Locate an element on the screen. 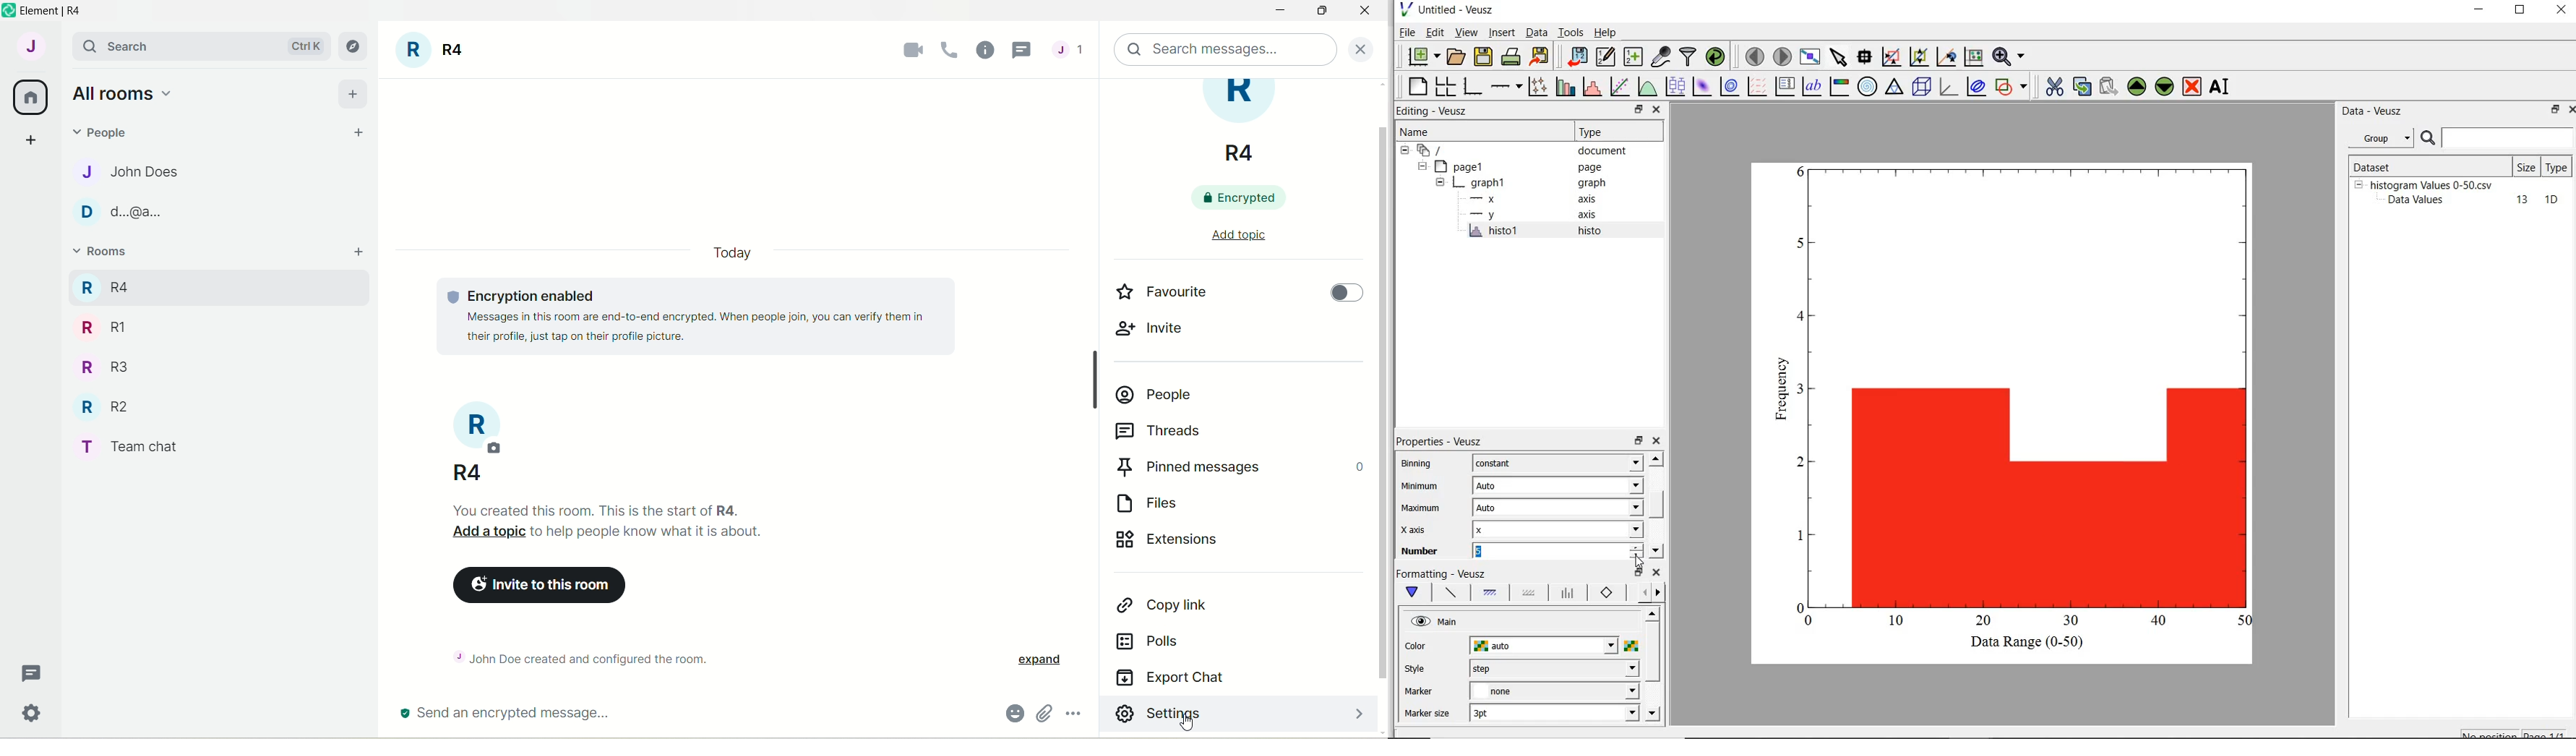 This screenshot has height=756, width=2576. invite is located at coordinates (1151, 333).